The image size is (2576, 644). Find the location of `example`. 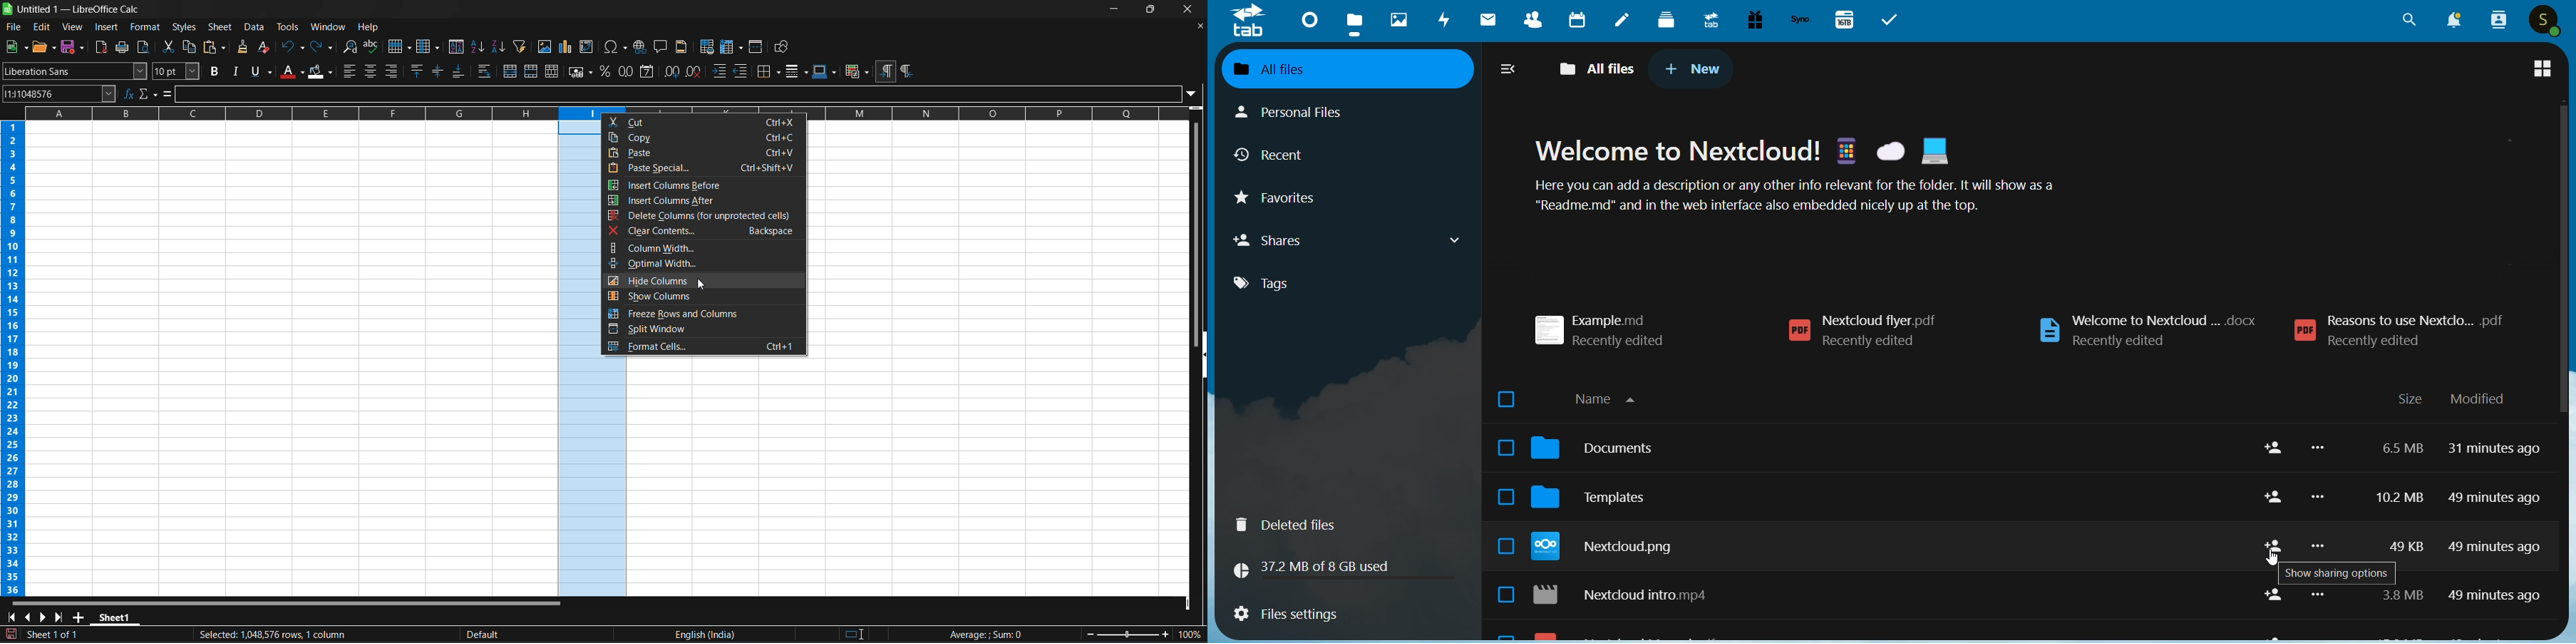

example is located at coordinates (1609, 325).